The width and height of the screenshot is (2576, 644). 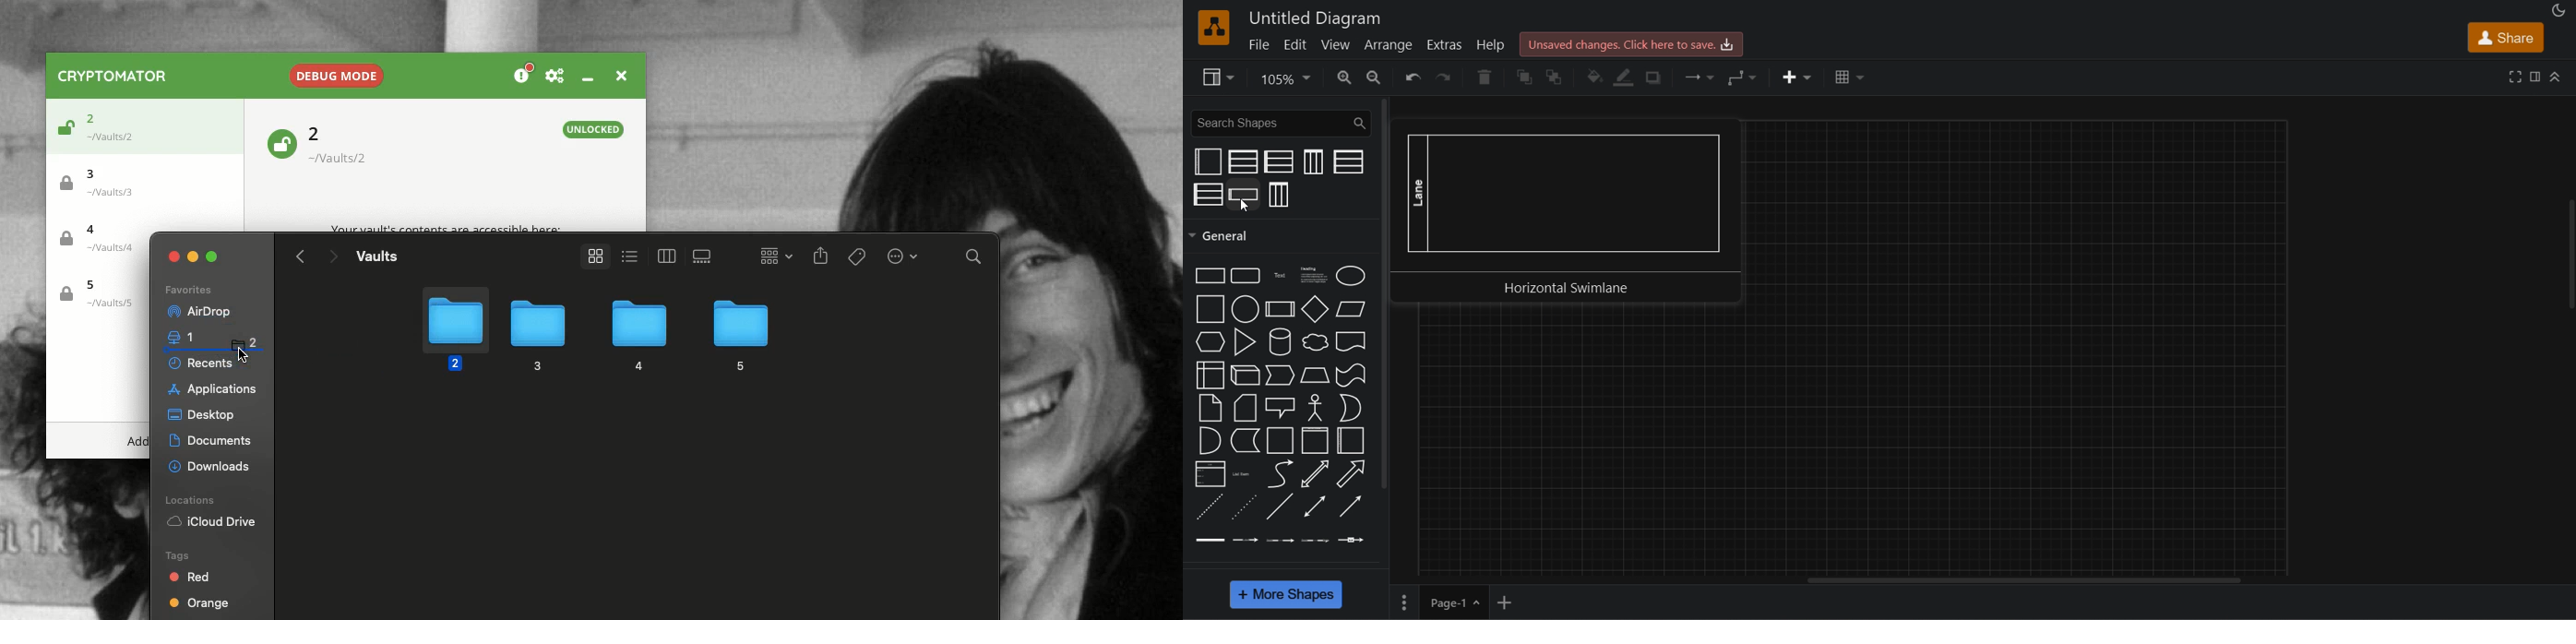 I want to click on view, so click(x=1336, y=43).